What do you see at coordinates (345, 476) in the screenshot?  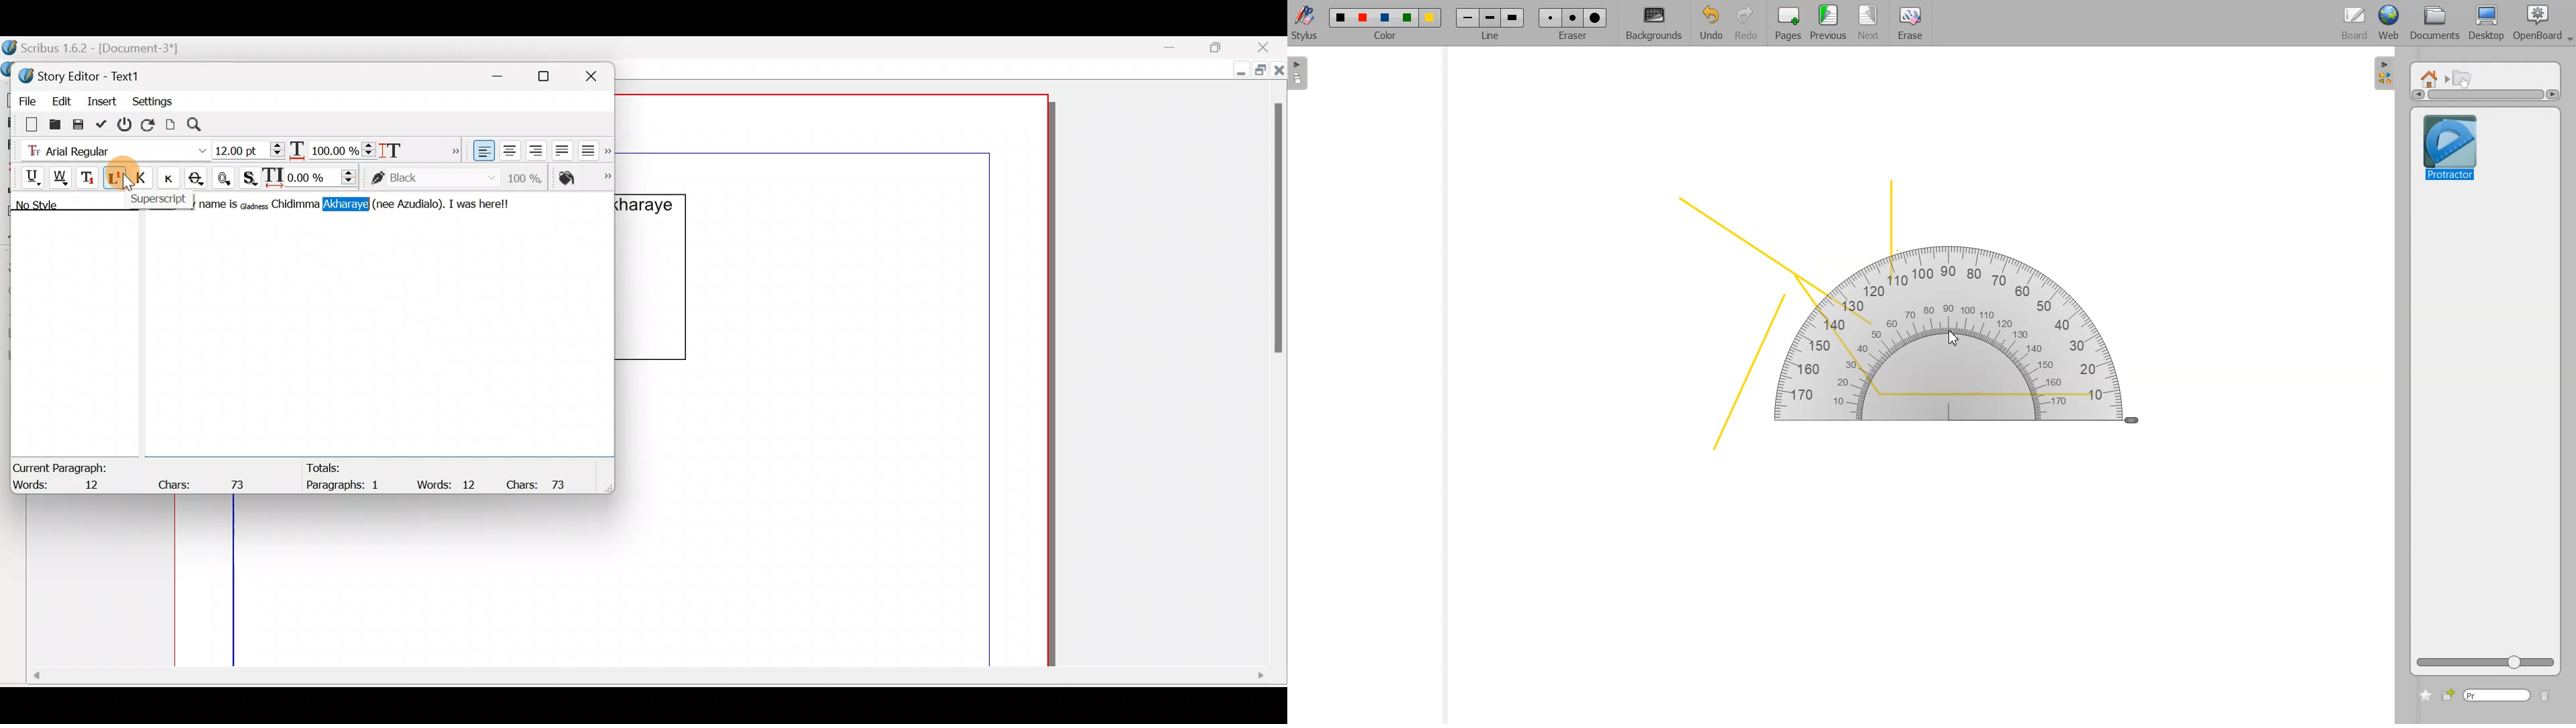 I see `Totals: Paragraphs: 1` at bounding box center [345, 476].